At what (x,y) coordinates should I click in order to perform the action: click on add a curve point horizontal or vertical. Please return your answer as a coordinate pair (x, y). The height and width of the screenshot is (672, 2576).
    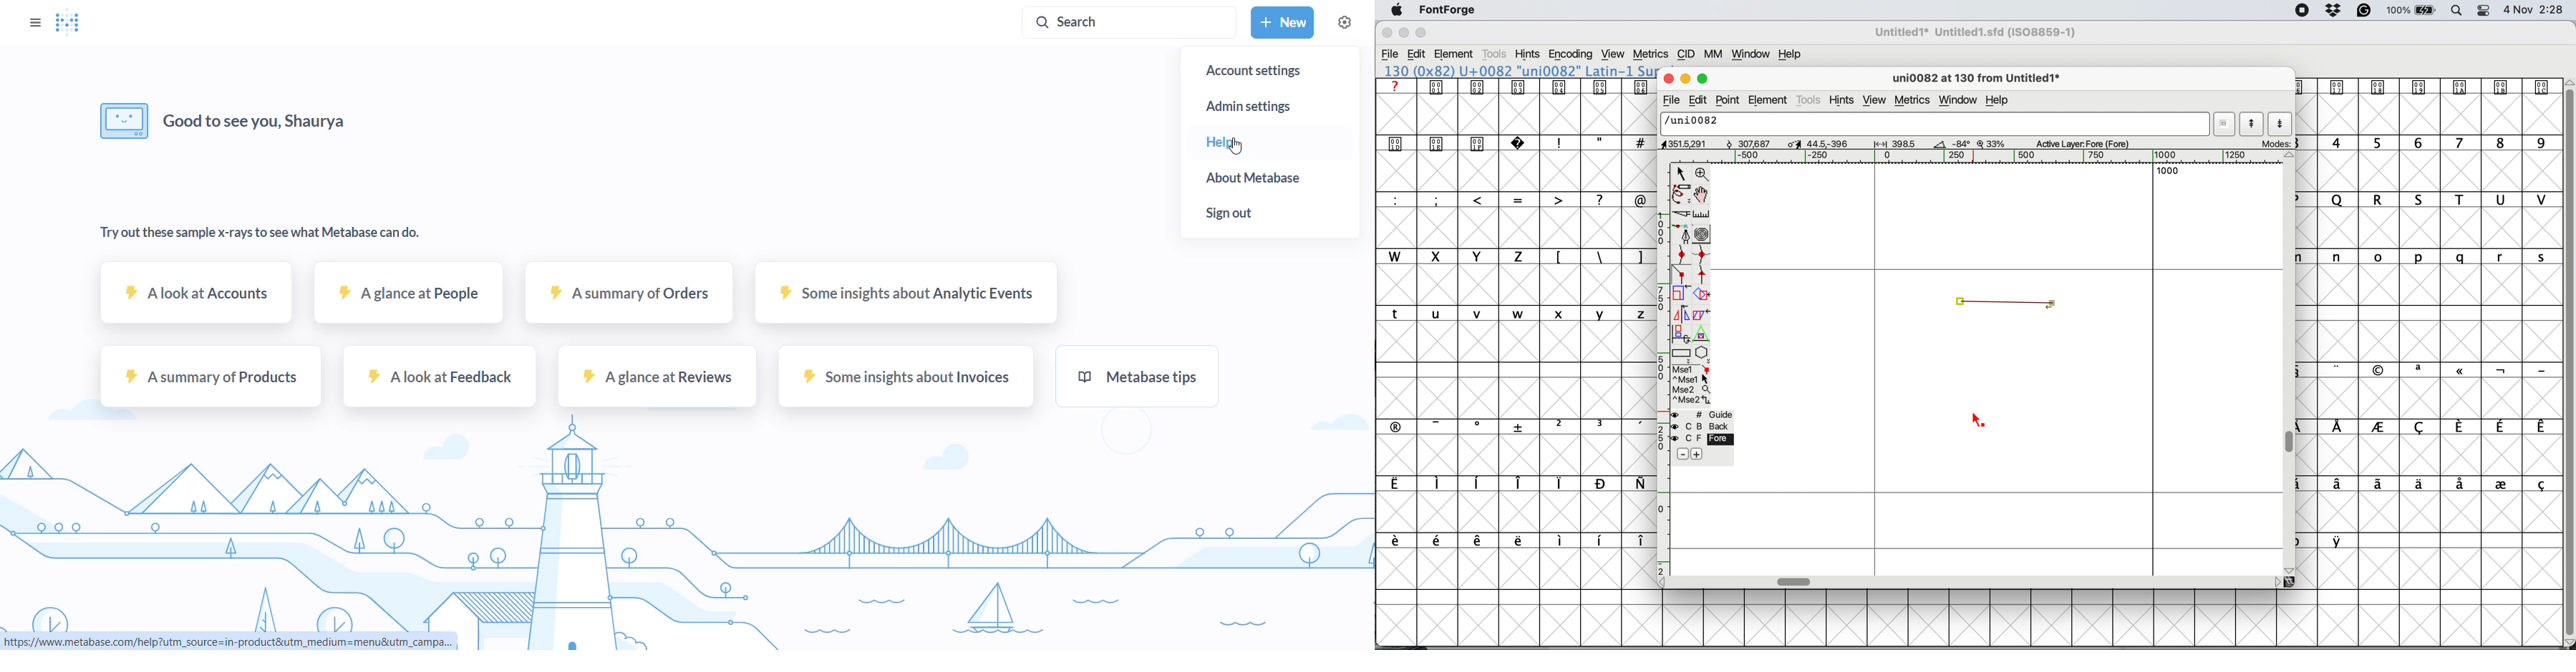
    Looking at the image, I should click on (1702, 254).